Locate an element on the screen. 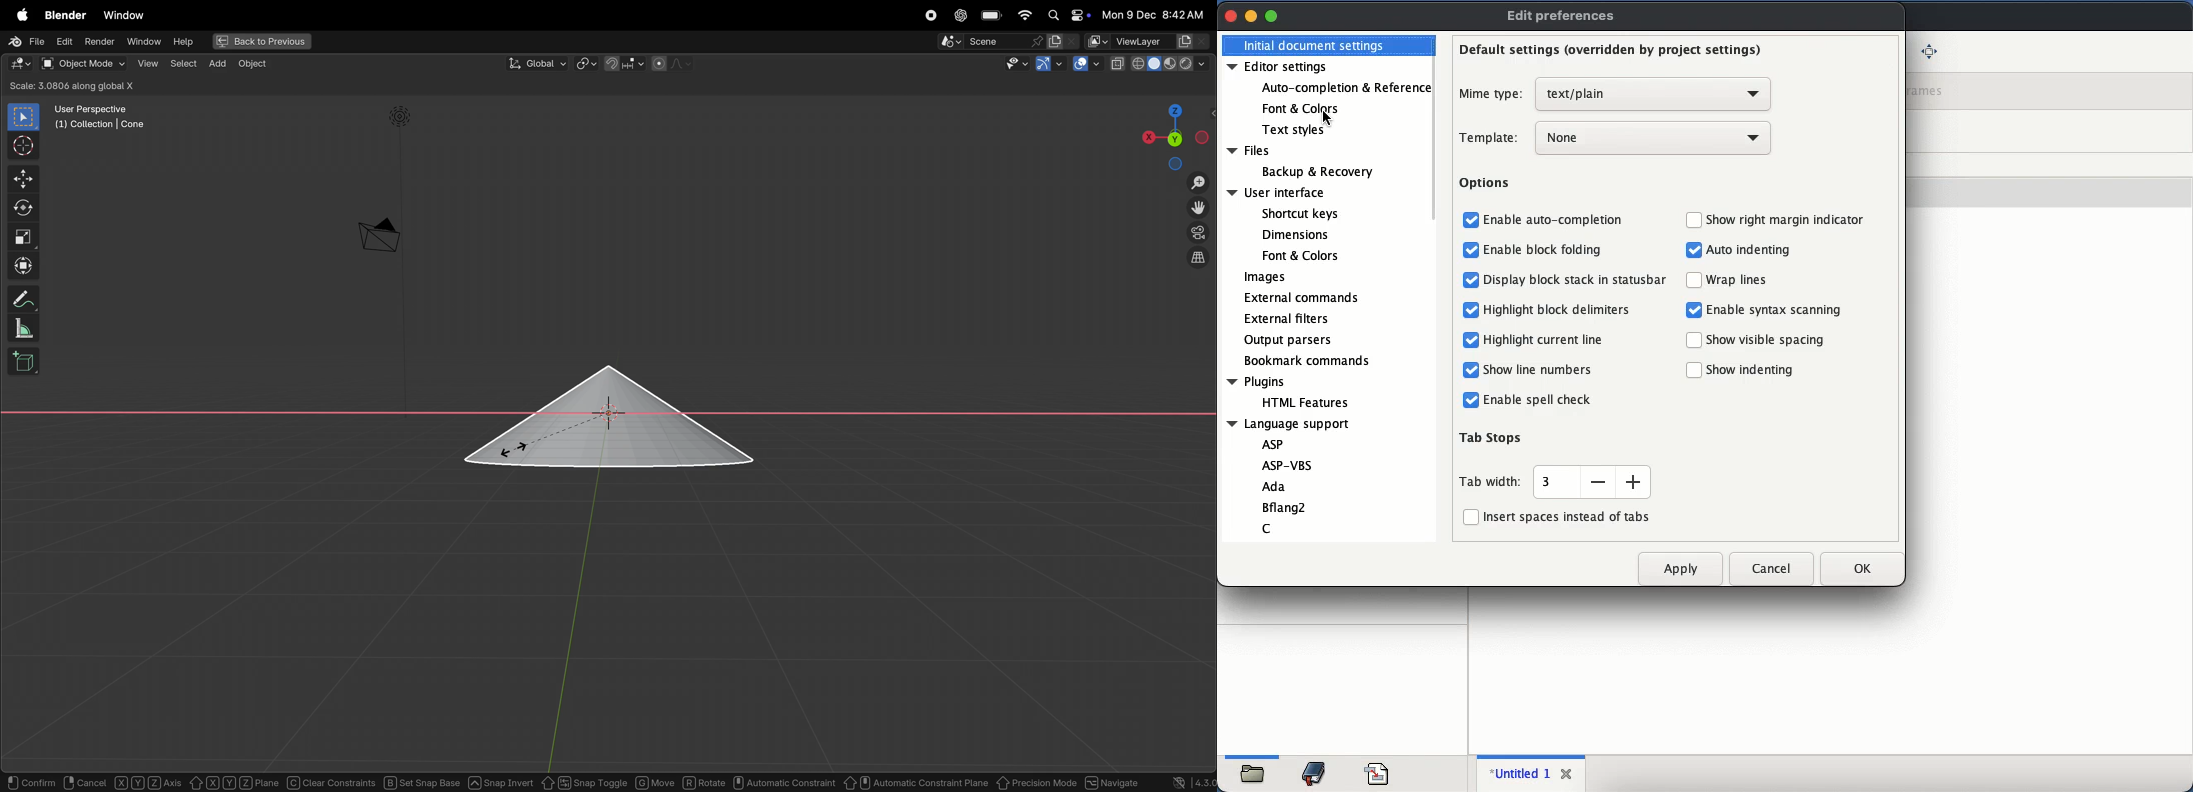 The width and height of the screenshot is (2212, 812). checkbox is located at coordinates (1466, 219).